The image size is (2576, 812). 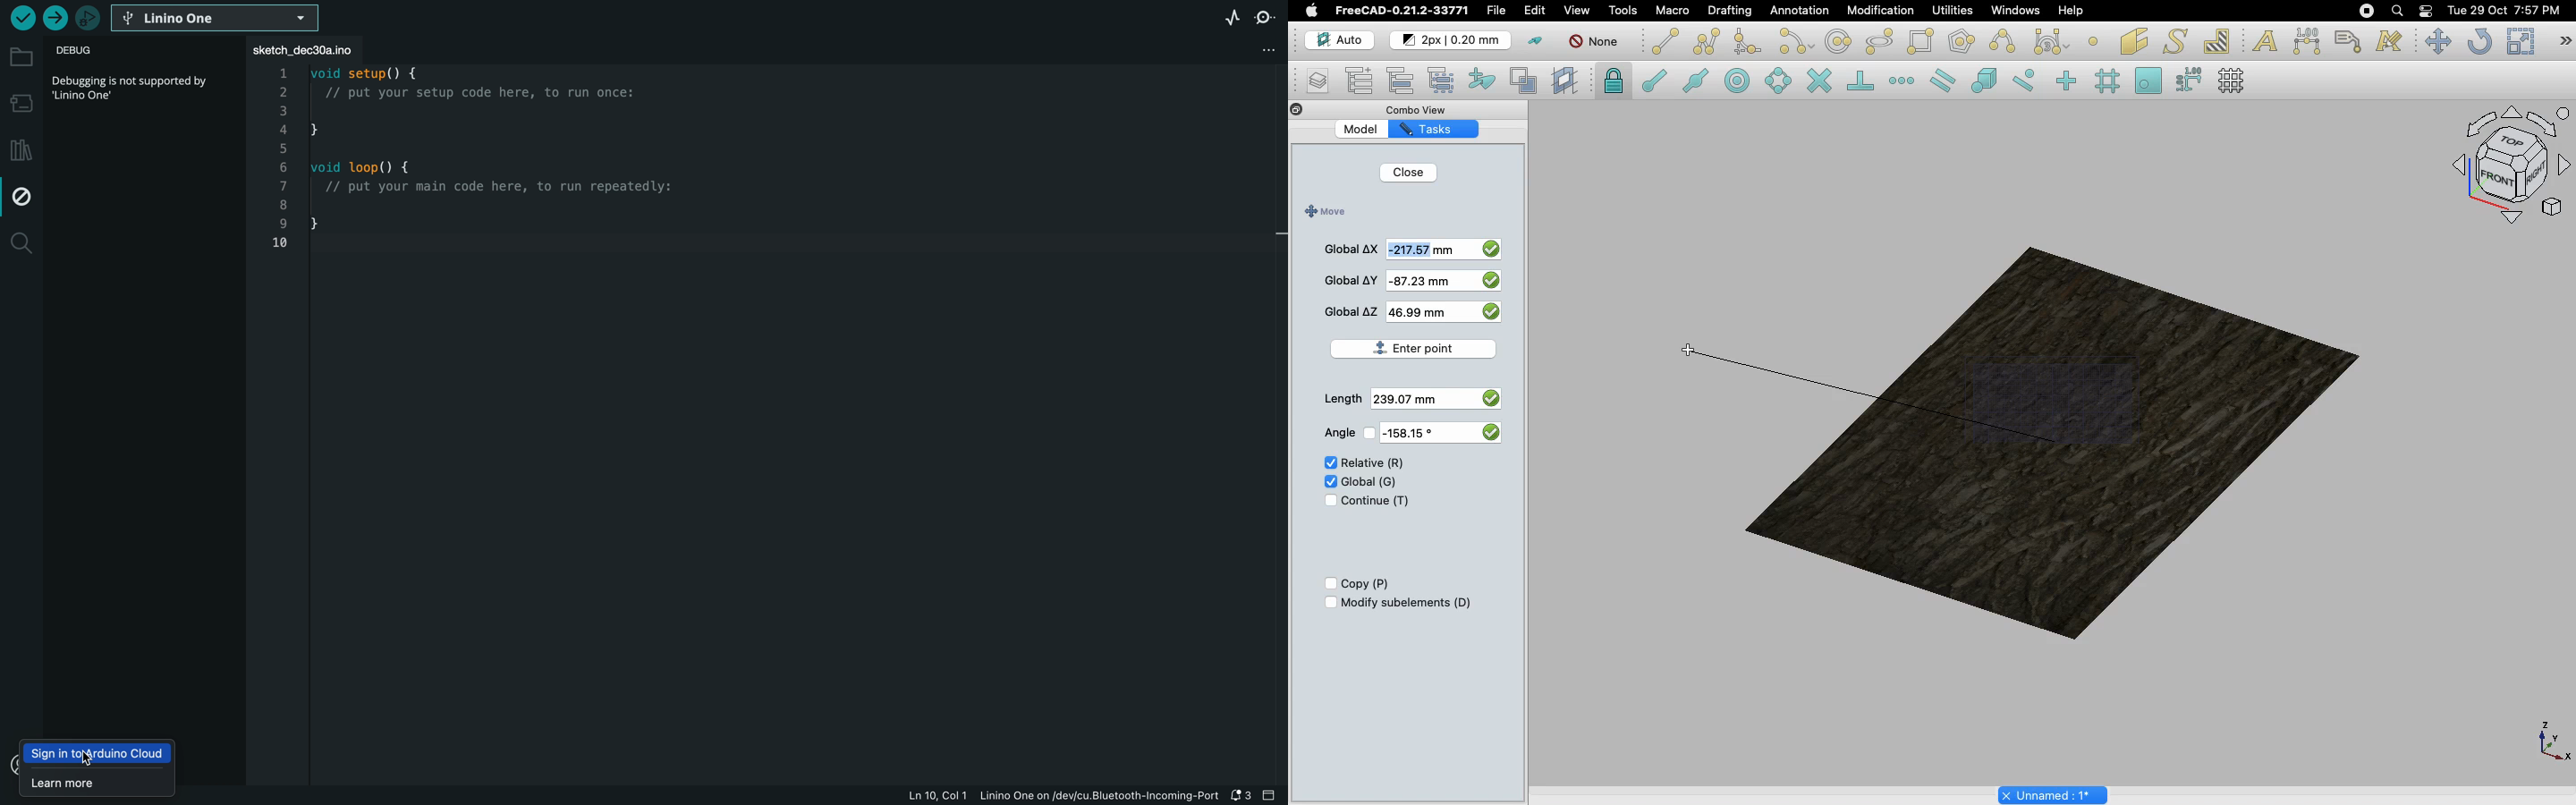 I want to click on Facebinder, so click(x=2134, y=43).